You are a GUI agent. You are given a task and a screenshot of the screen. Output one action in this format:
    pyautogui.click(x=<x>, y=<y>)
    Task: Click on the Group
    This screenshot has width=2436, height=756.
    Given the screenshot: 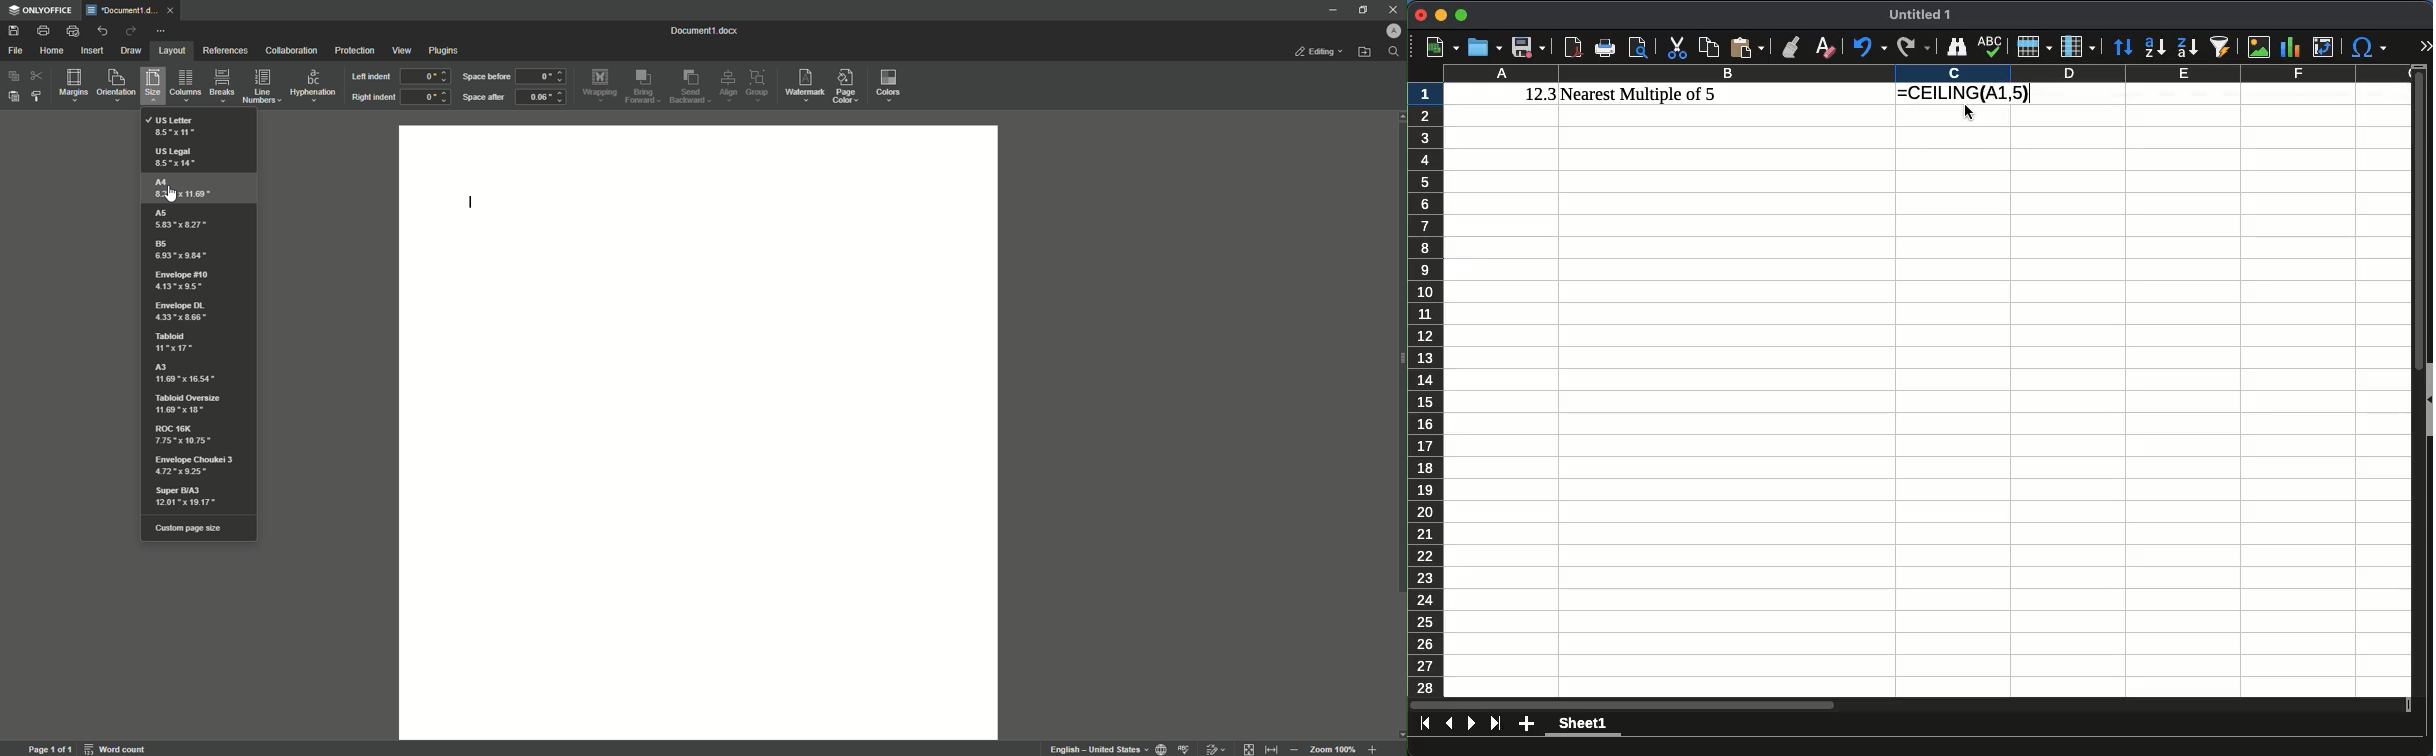 What is the action you would take?
    pyautogui.click(x=761, y=86)
    